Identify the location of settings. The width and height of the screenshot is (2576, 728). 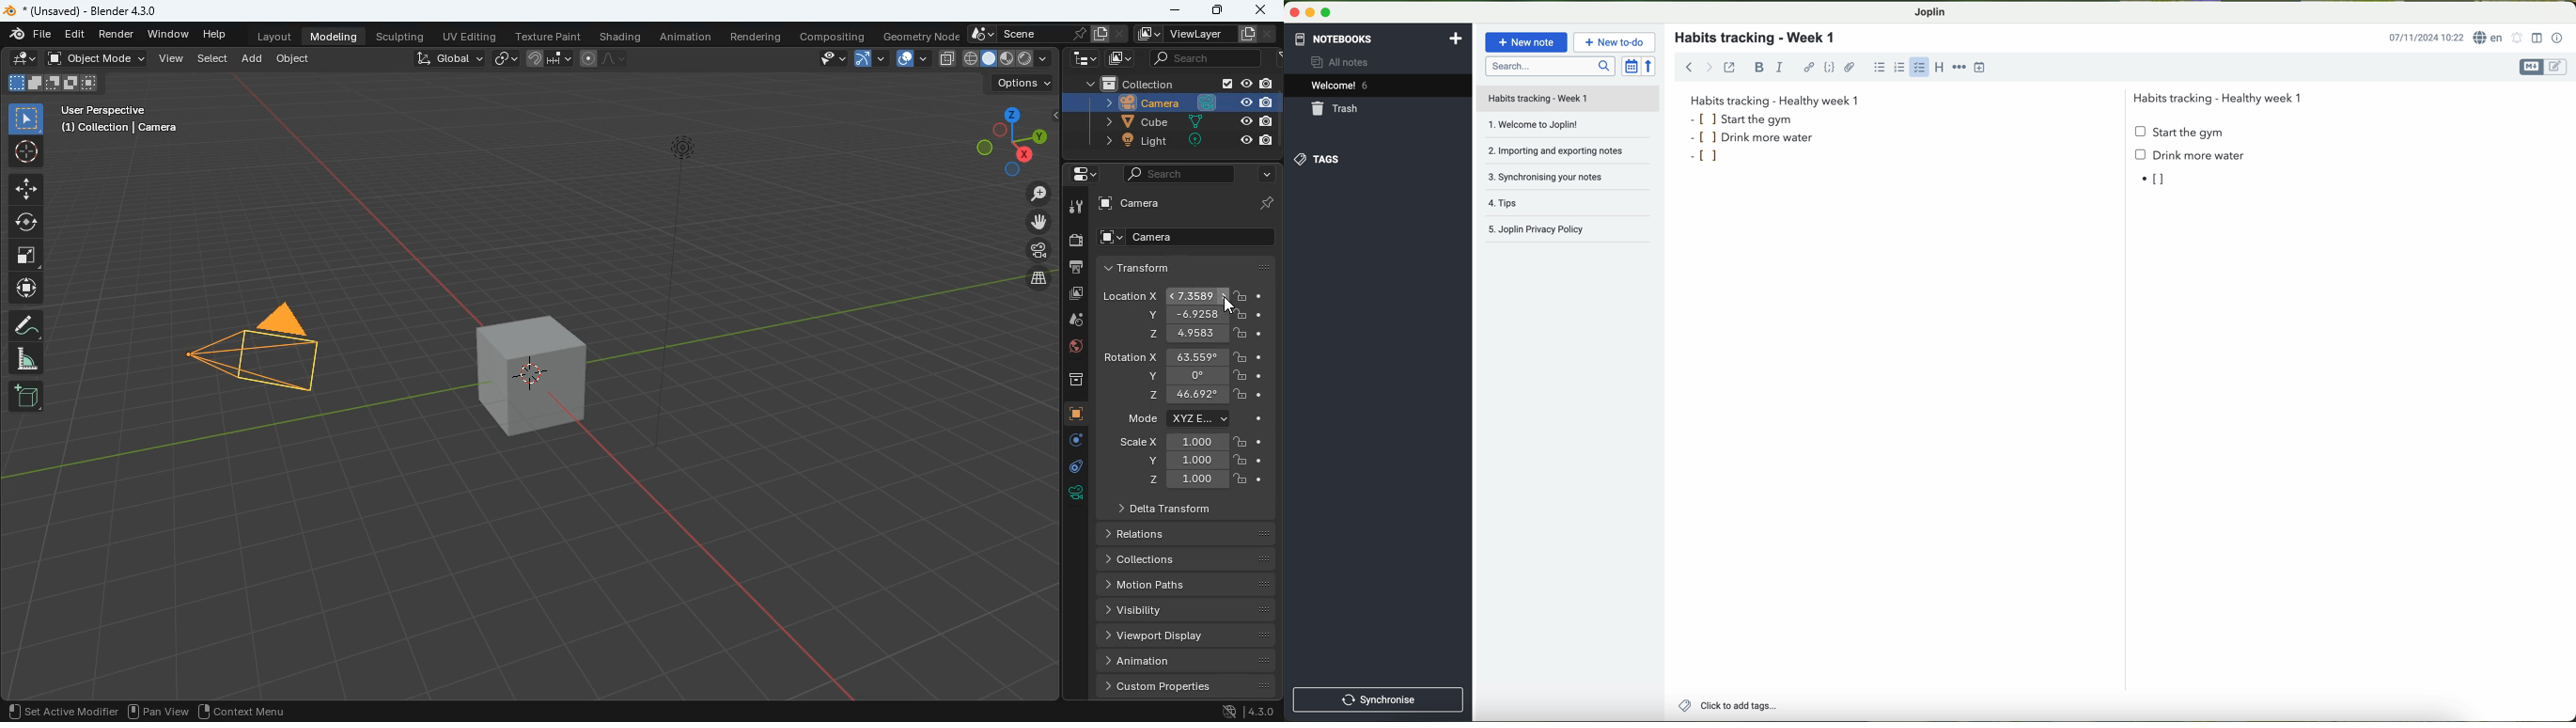
(1078, 174).